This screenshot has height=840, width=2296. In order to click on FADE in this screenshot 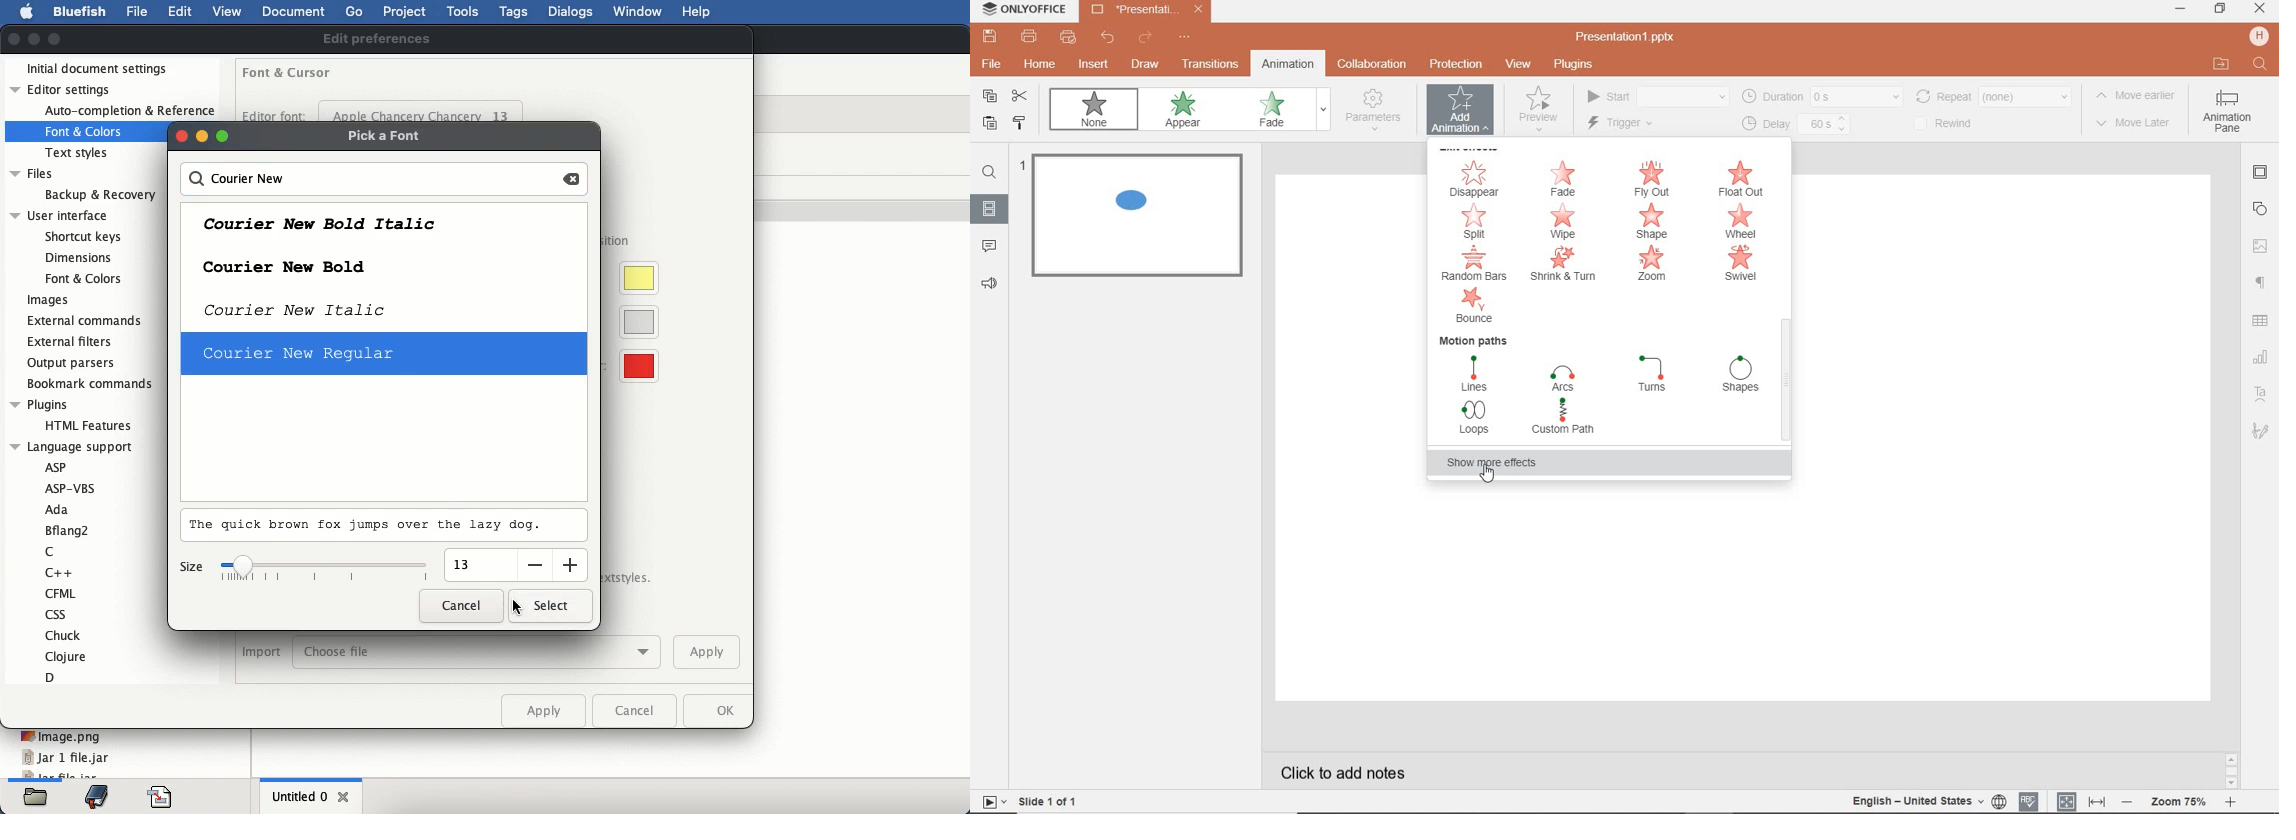, I will do `click(1566, 179)`.